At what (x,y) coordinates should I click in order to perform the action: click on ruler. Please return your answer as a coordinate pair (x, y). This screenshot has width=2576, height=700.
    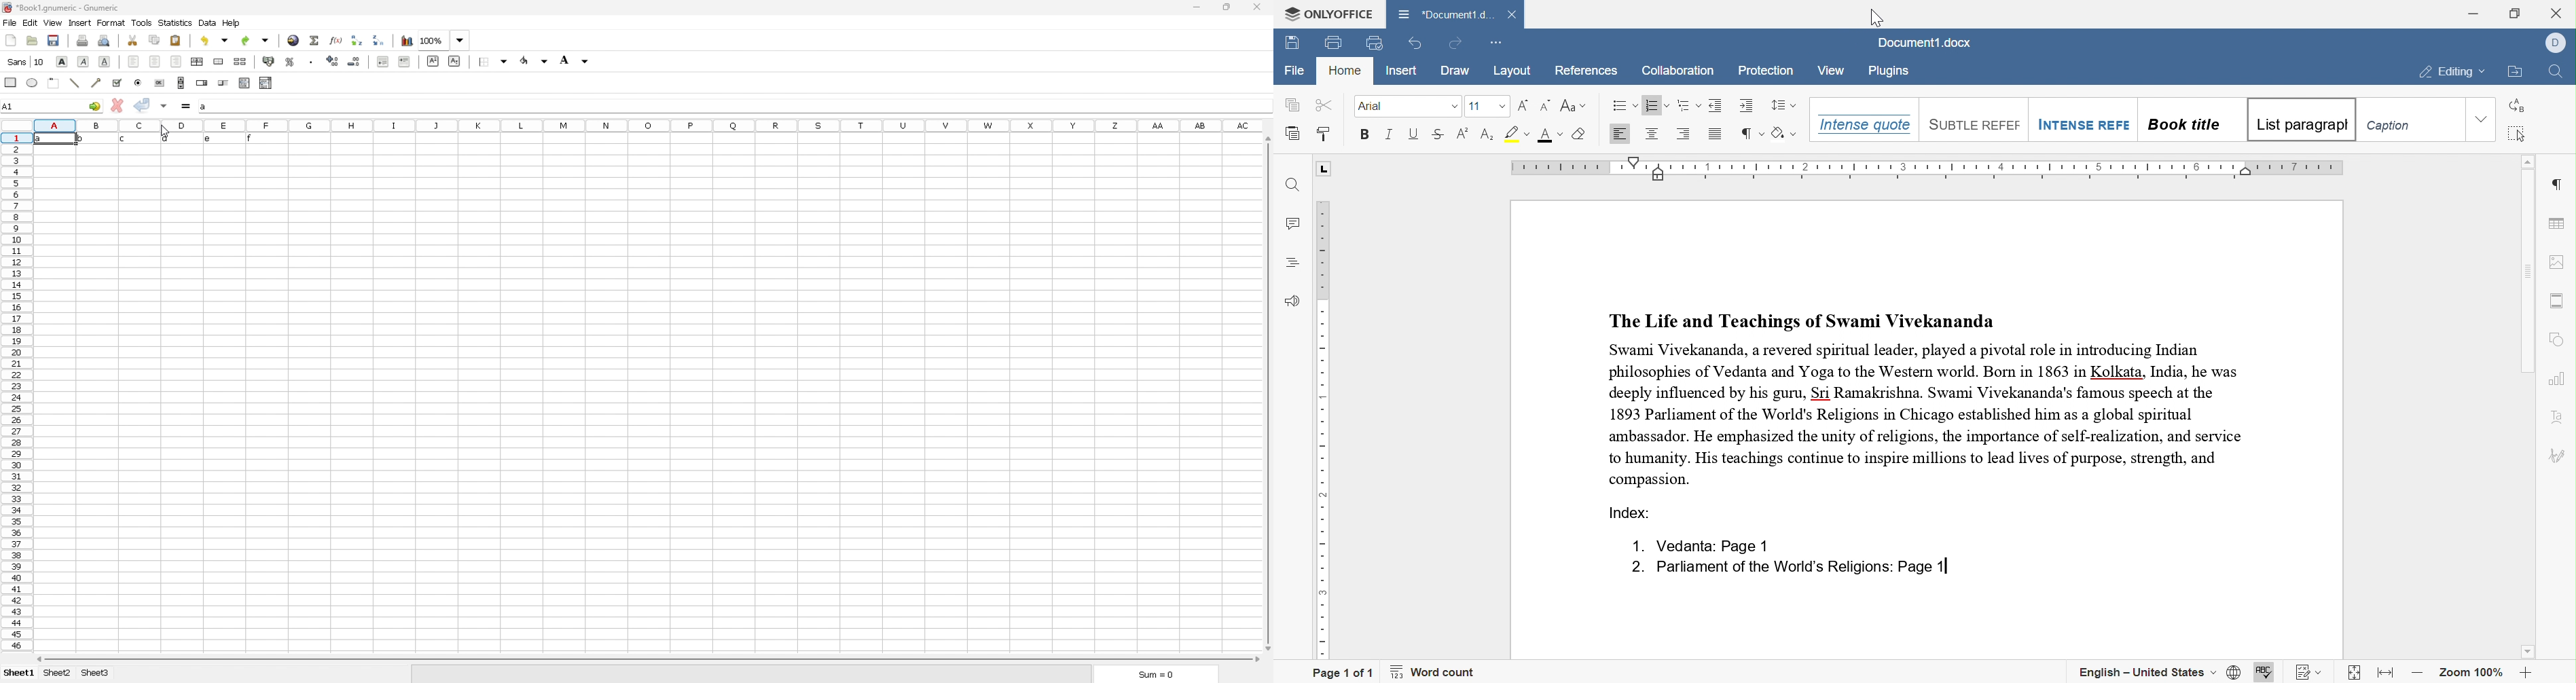
    Looking at the image, I should click on (1931, 168).